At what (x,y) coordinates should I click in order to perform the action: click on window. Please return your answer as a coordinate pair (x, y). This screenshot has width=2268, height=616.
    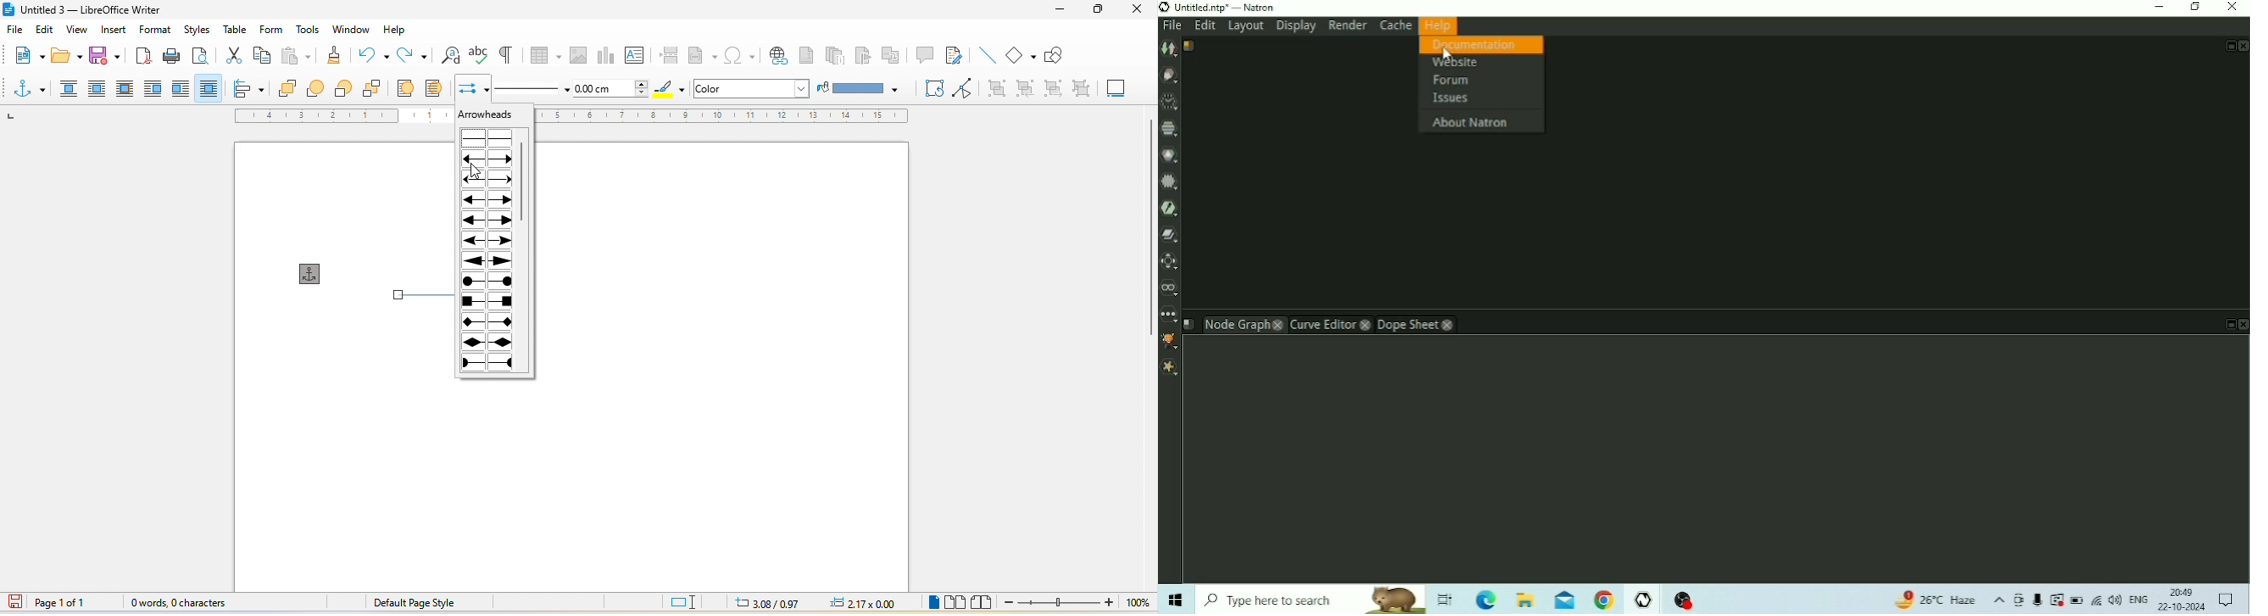
    Looking at the image, I should click on (351, 30).